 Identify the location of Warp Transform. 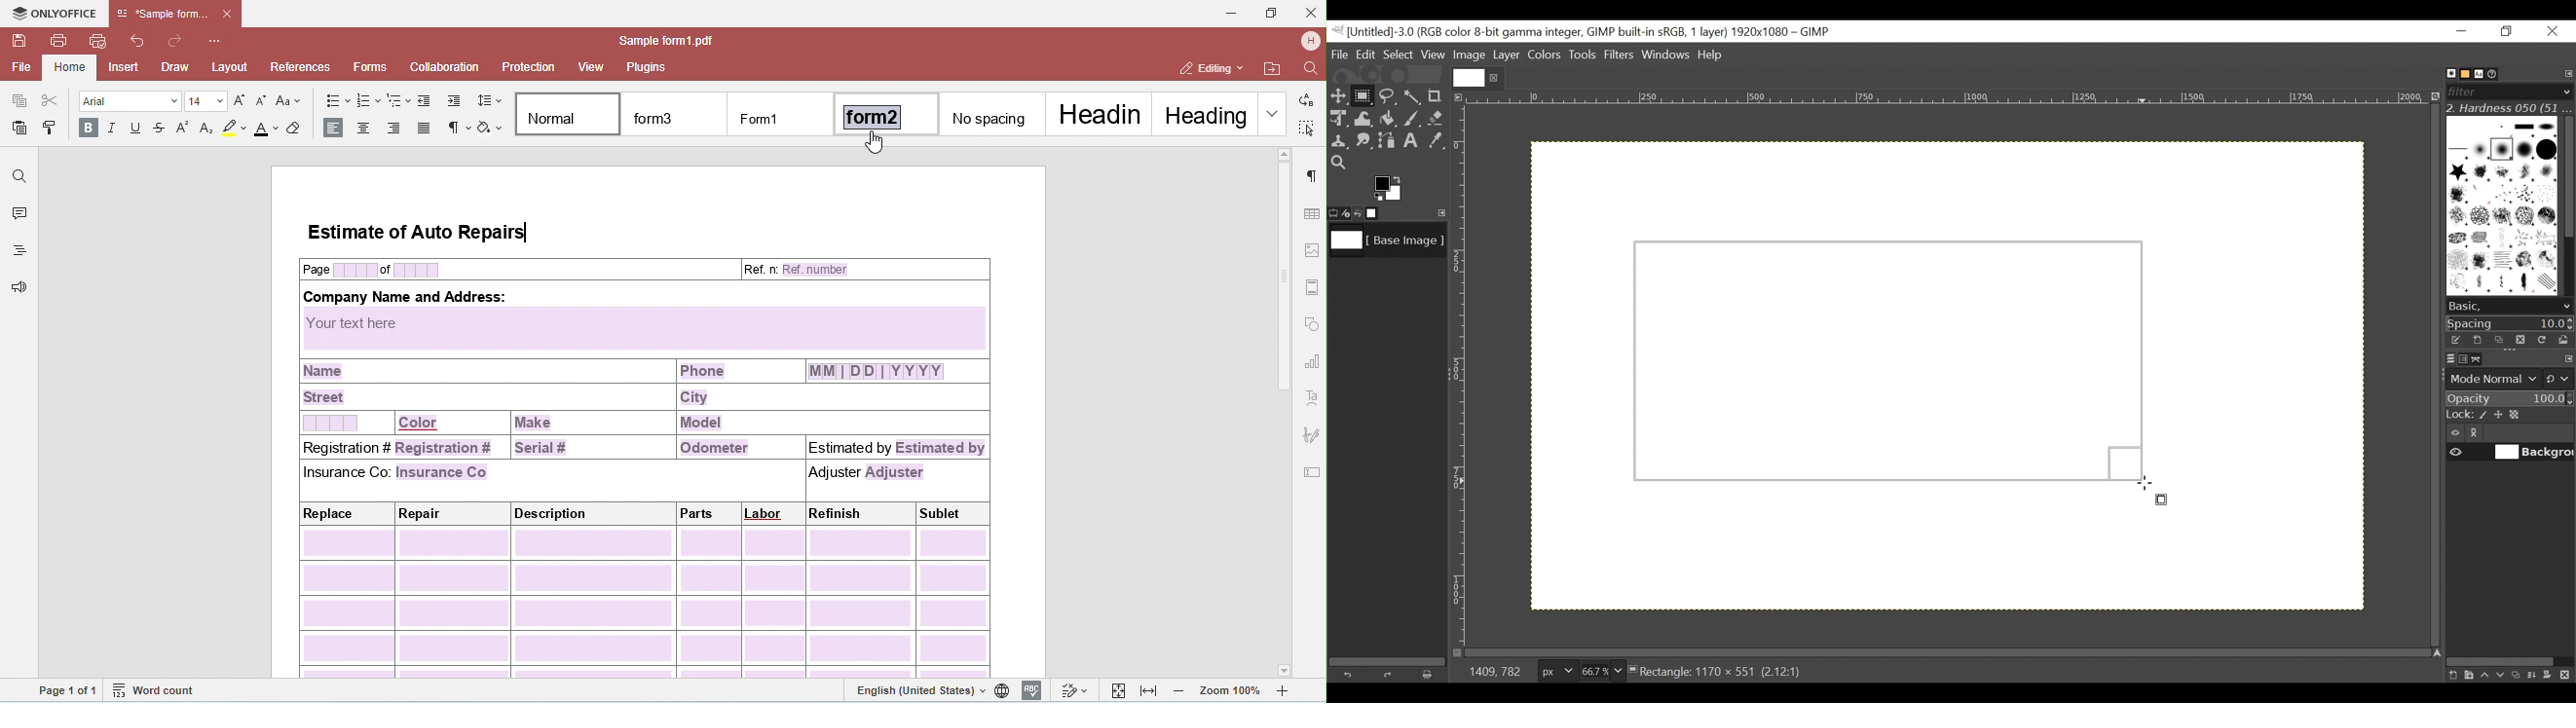
(1362, 120).